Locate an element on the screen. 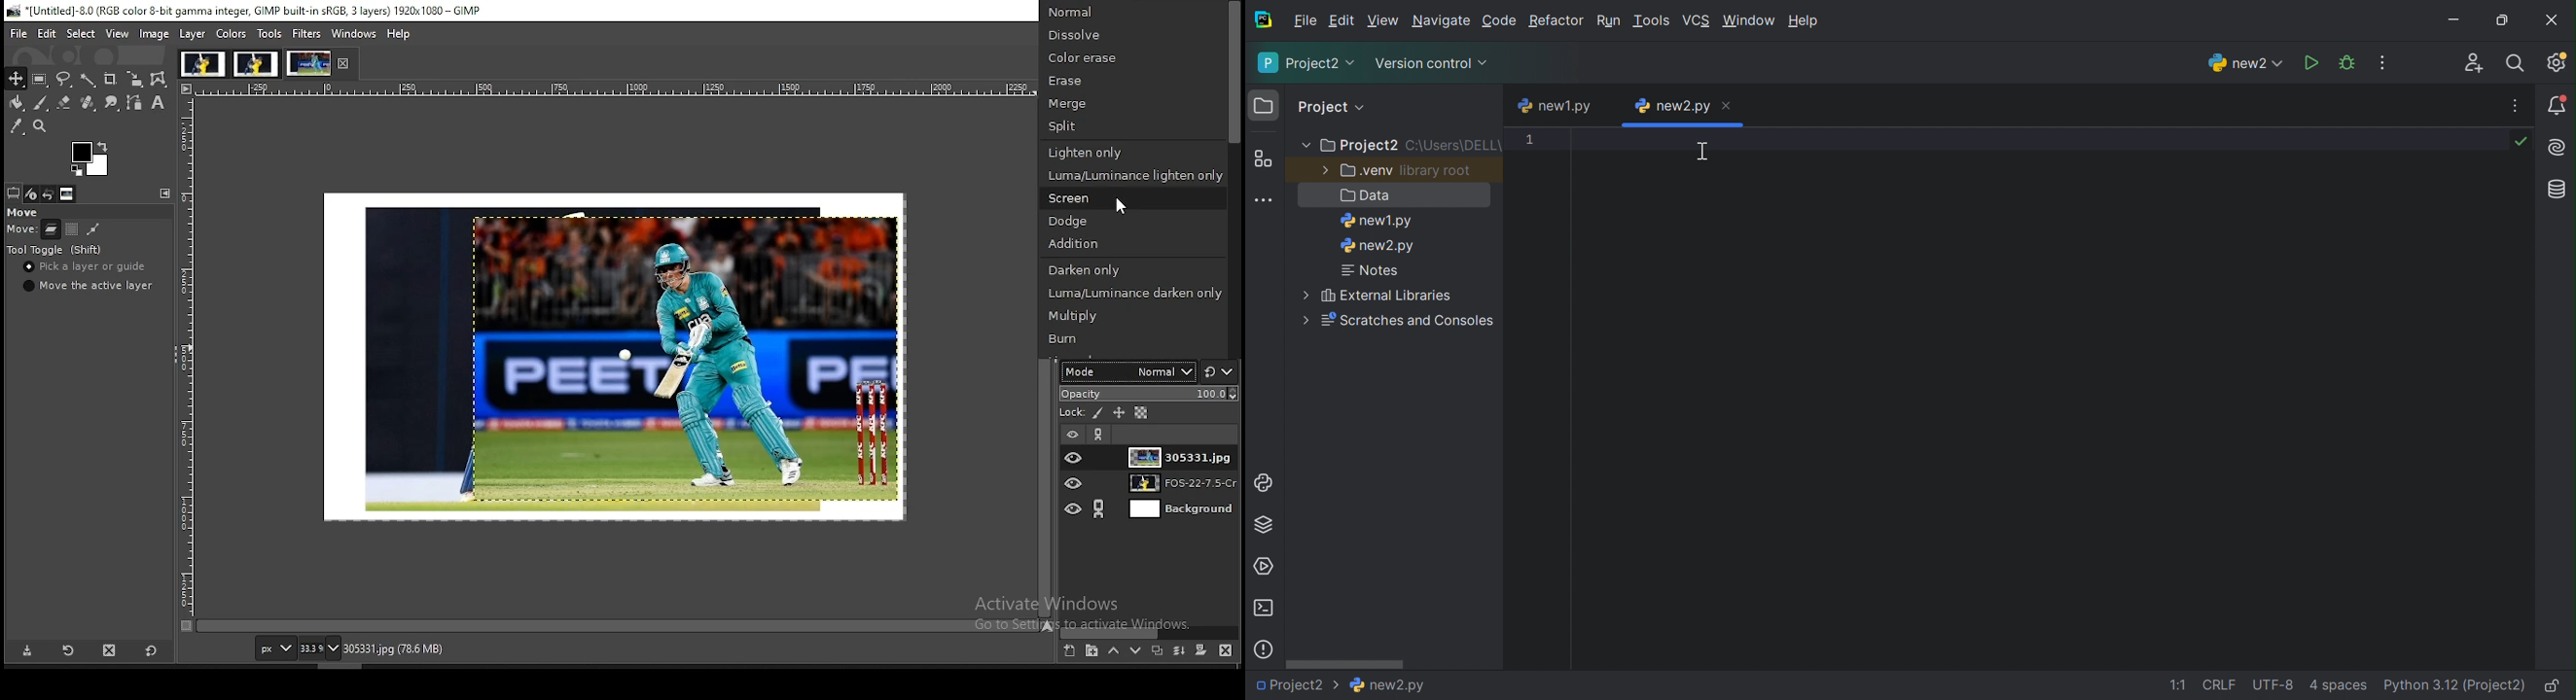  move the active layer is located at coordinates (89, 286).